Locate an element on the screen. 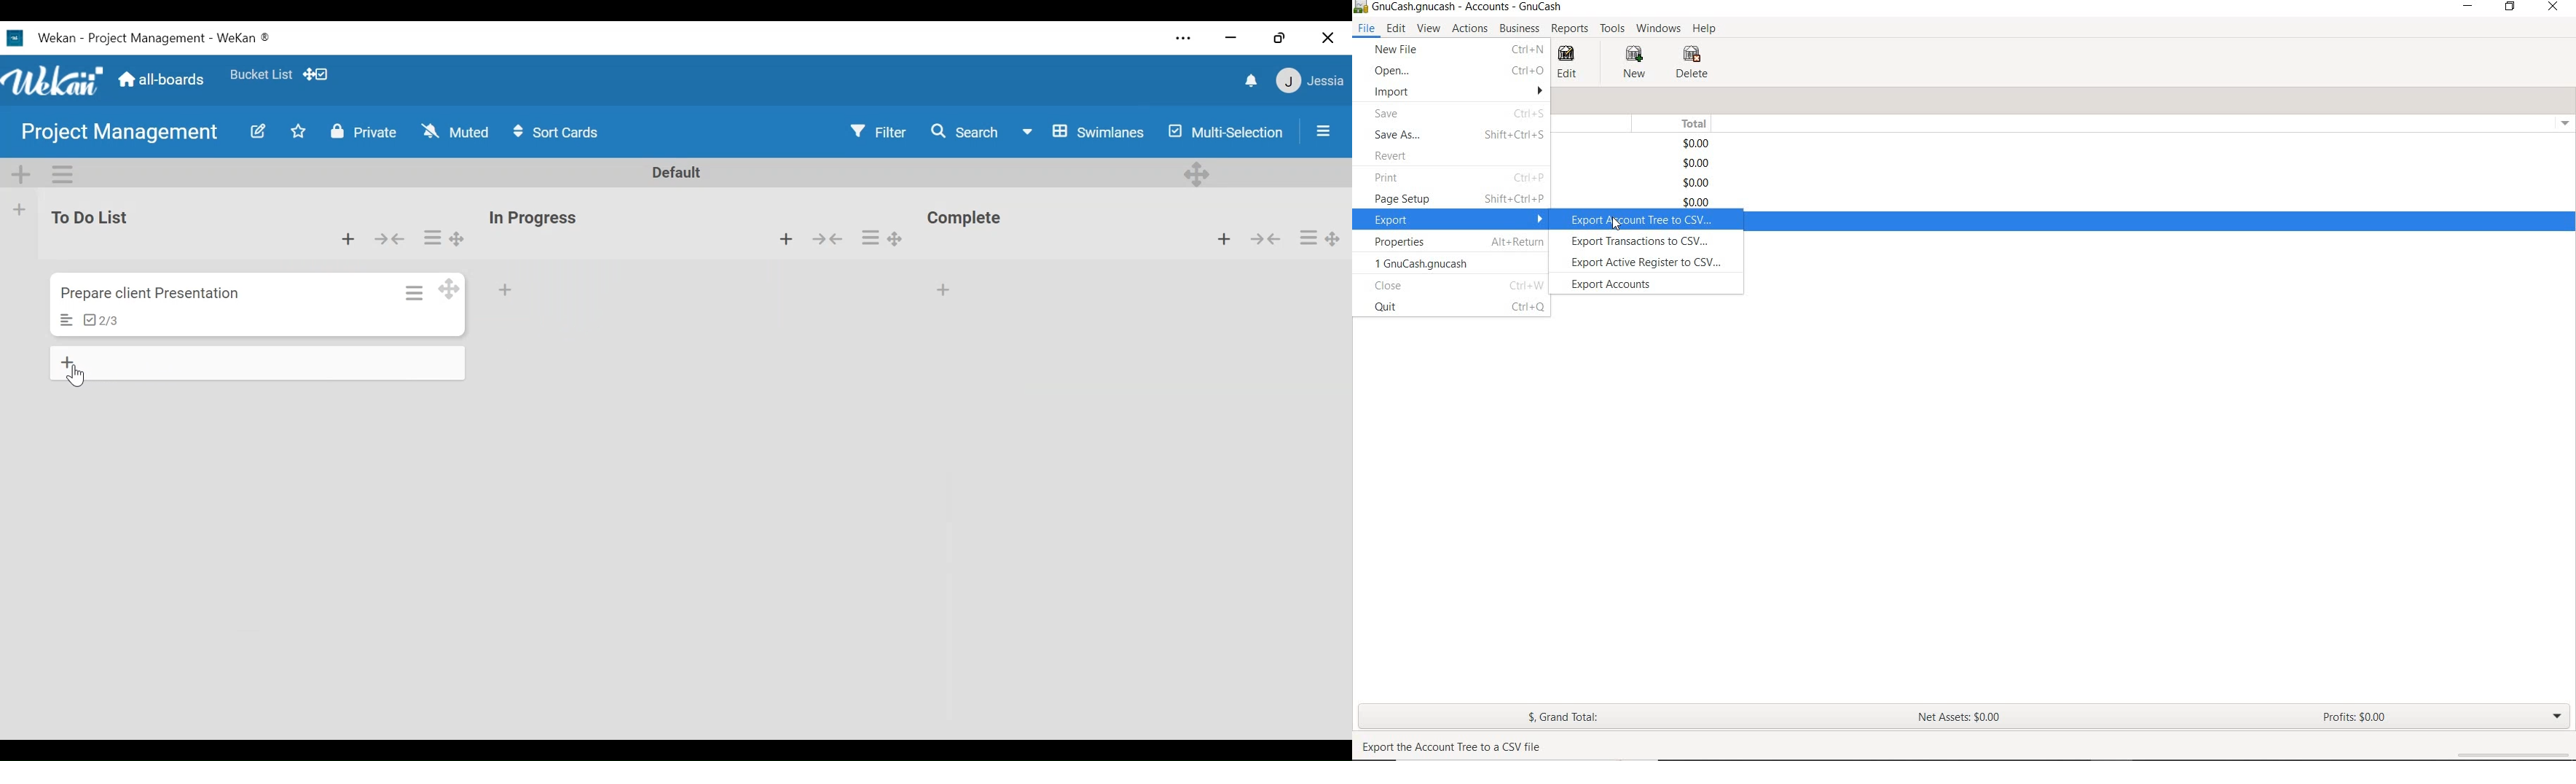 Image resolution: width=2576 pixels, height=784 pixels. Project management is located at coordinates (113, 133).